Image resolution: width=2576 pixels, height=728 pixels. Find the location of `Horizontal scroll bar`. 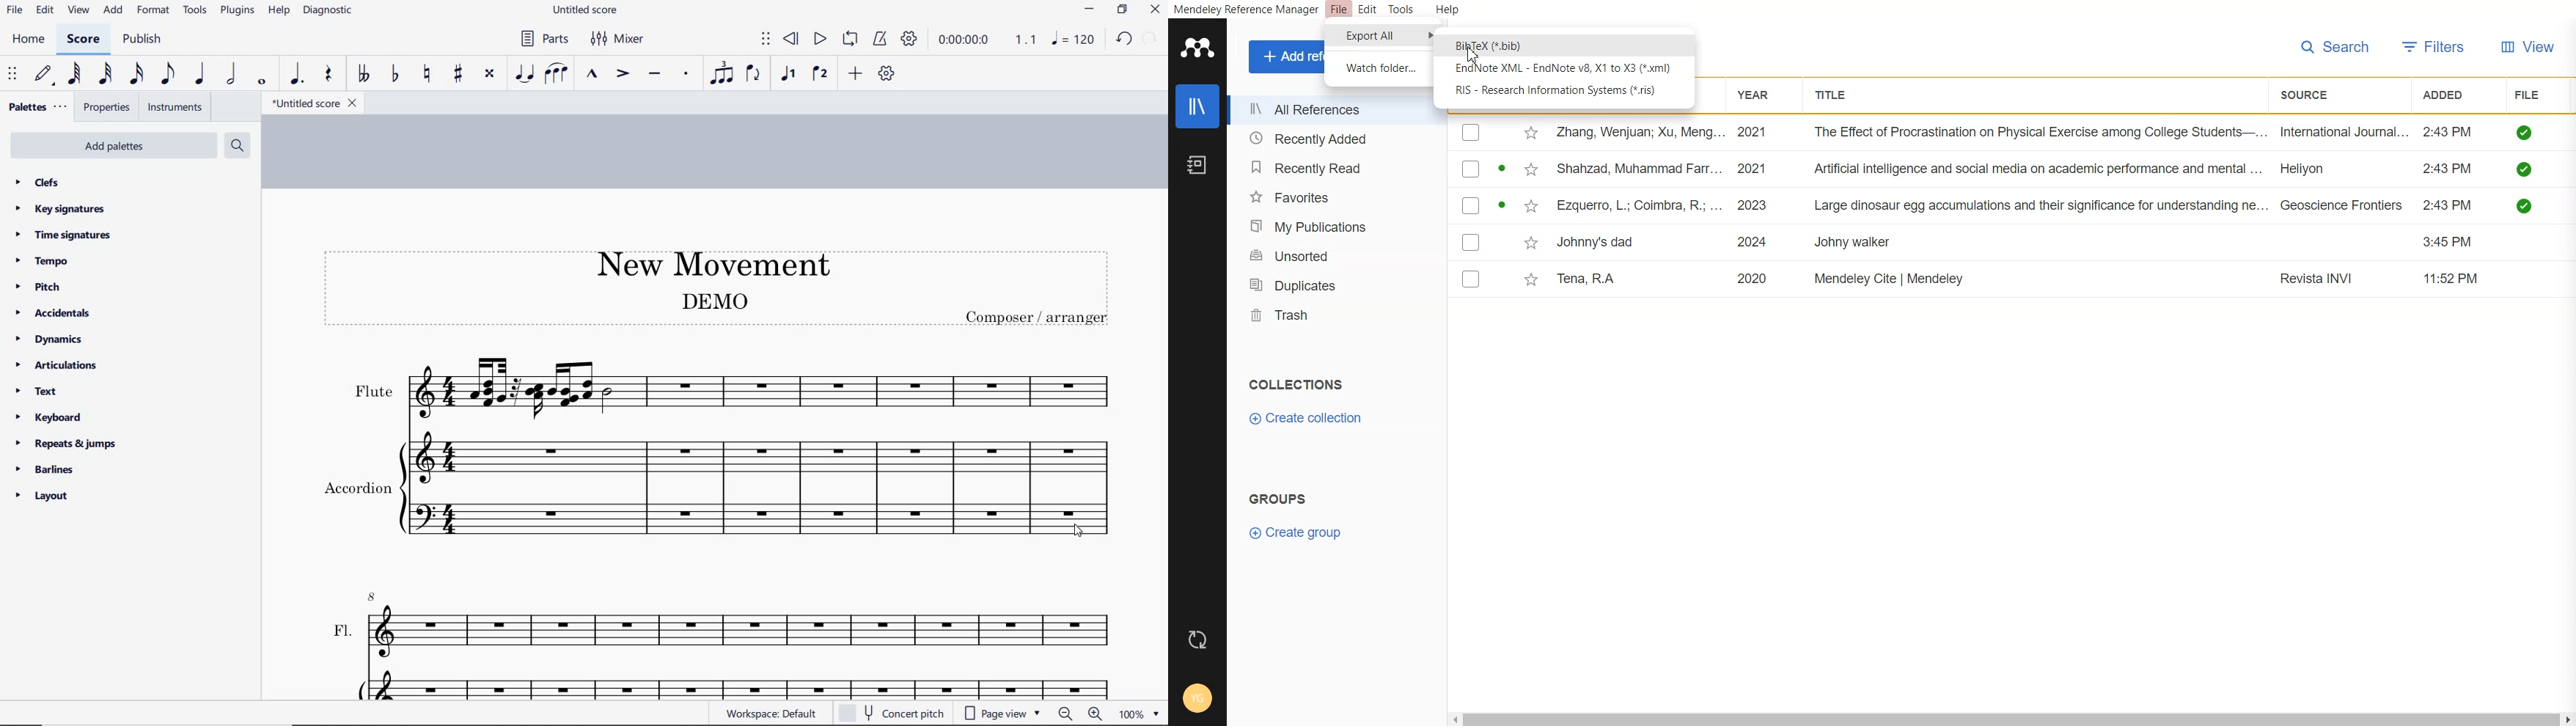

Horizontal scroll bar is located at coordinates (2012, 719).